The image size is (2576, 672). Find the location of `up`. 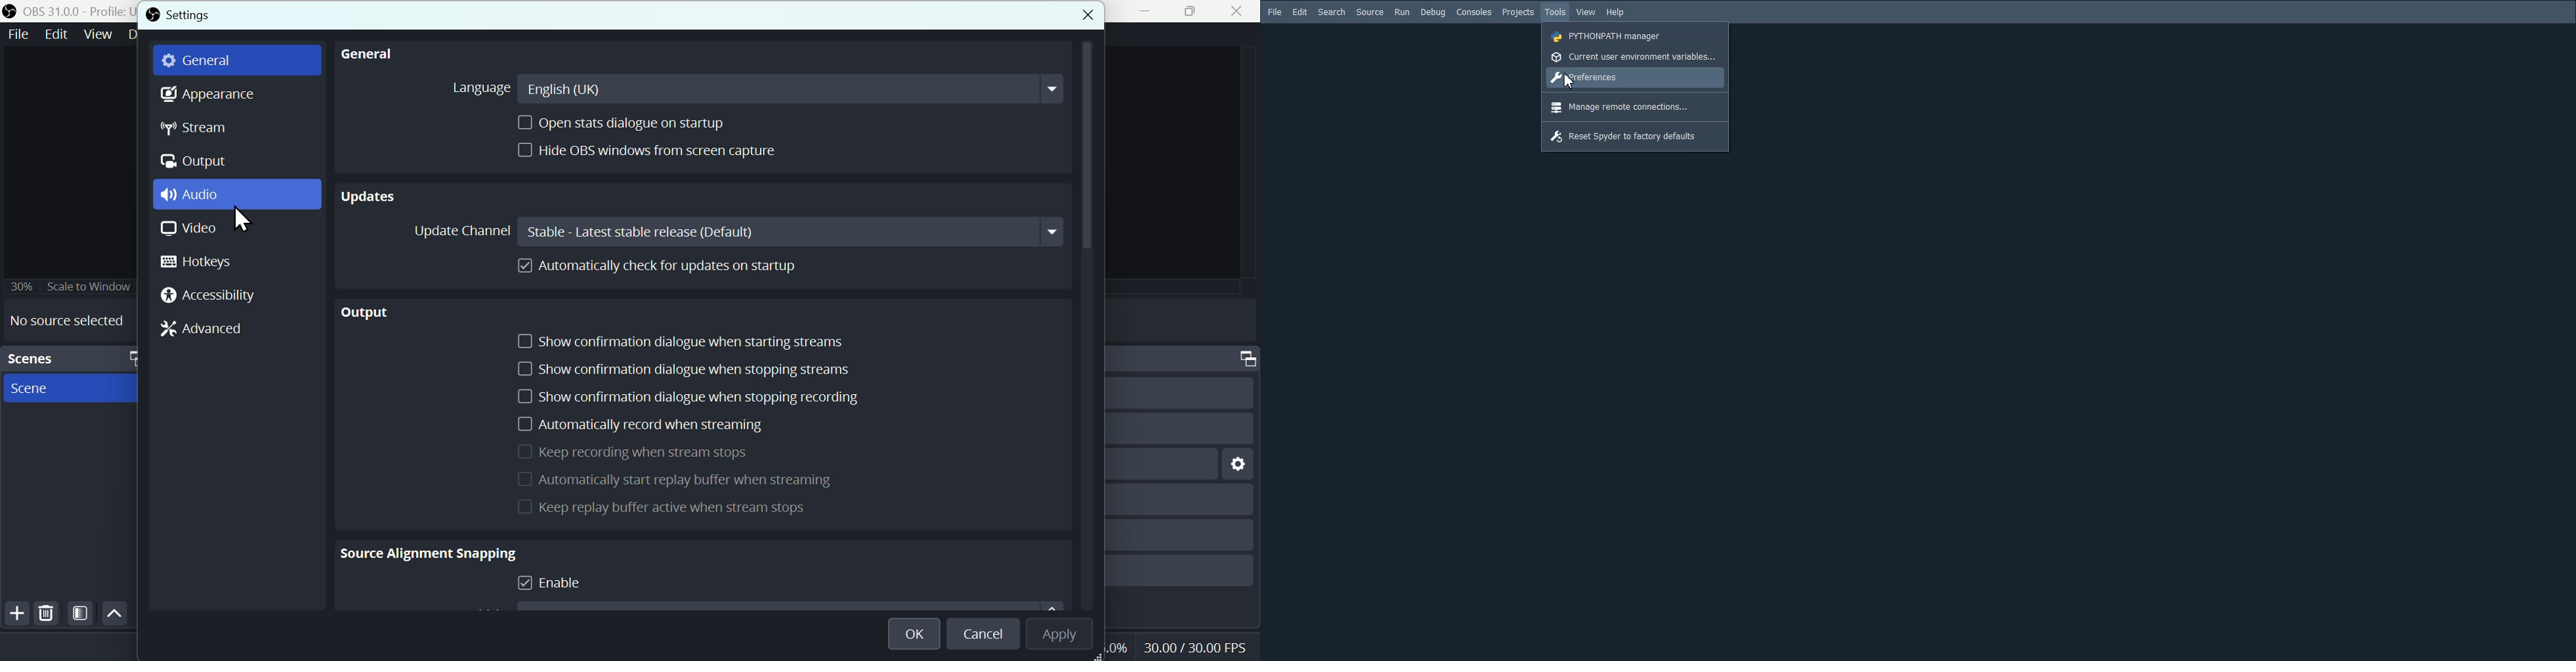

up is located at coordinates (115, 612).